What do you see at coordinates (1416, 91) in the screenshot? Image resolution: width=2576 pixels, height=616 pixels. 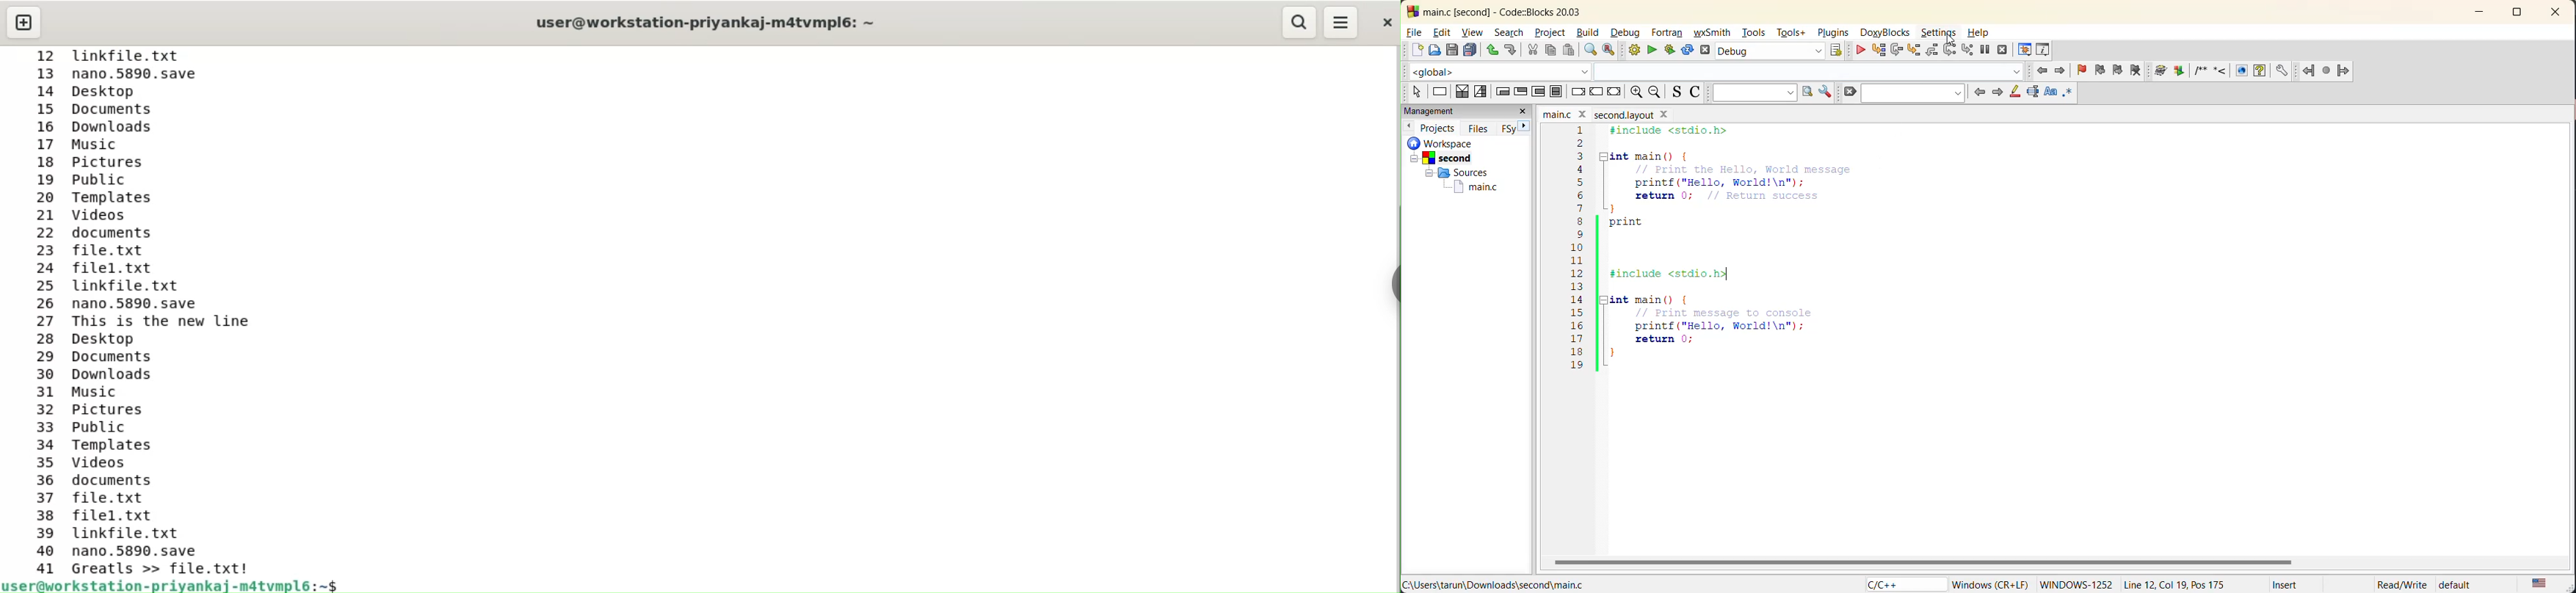 I see `select` at bounding box center [1416, 91].